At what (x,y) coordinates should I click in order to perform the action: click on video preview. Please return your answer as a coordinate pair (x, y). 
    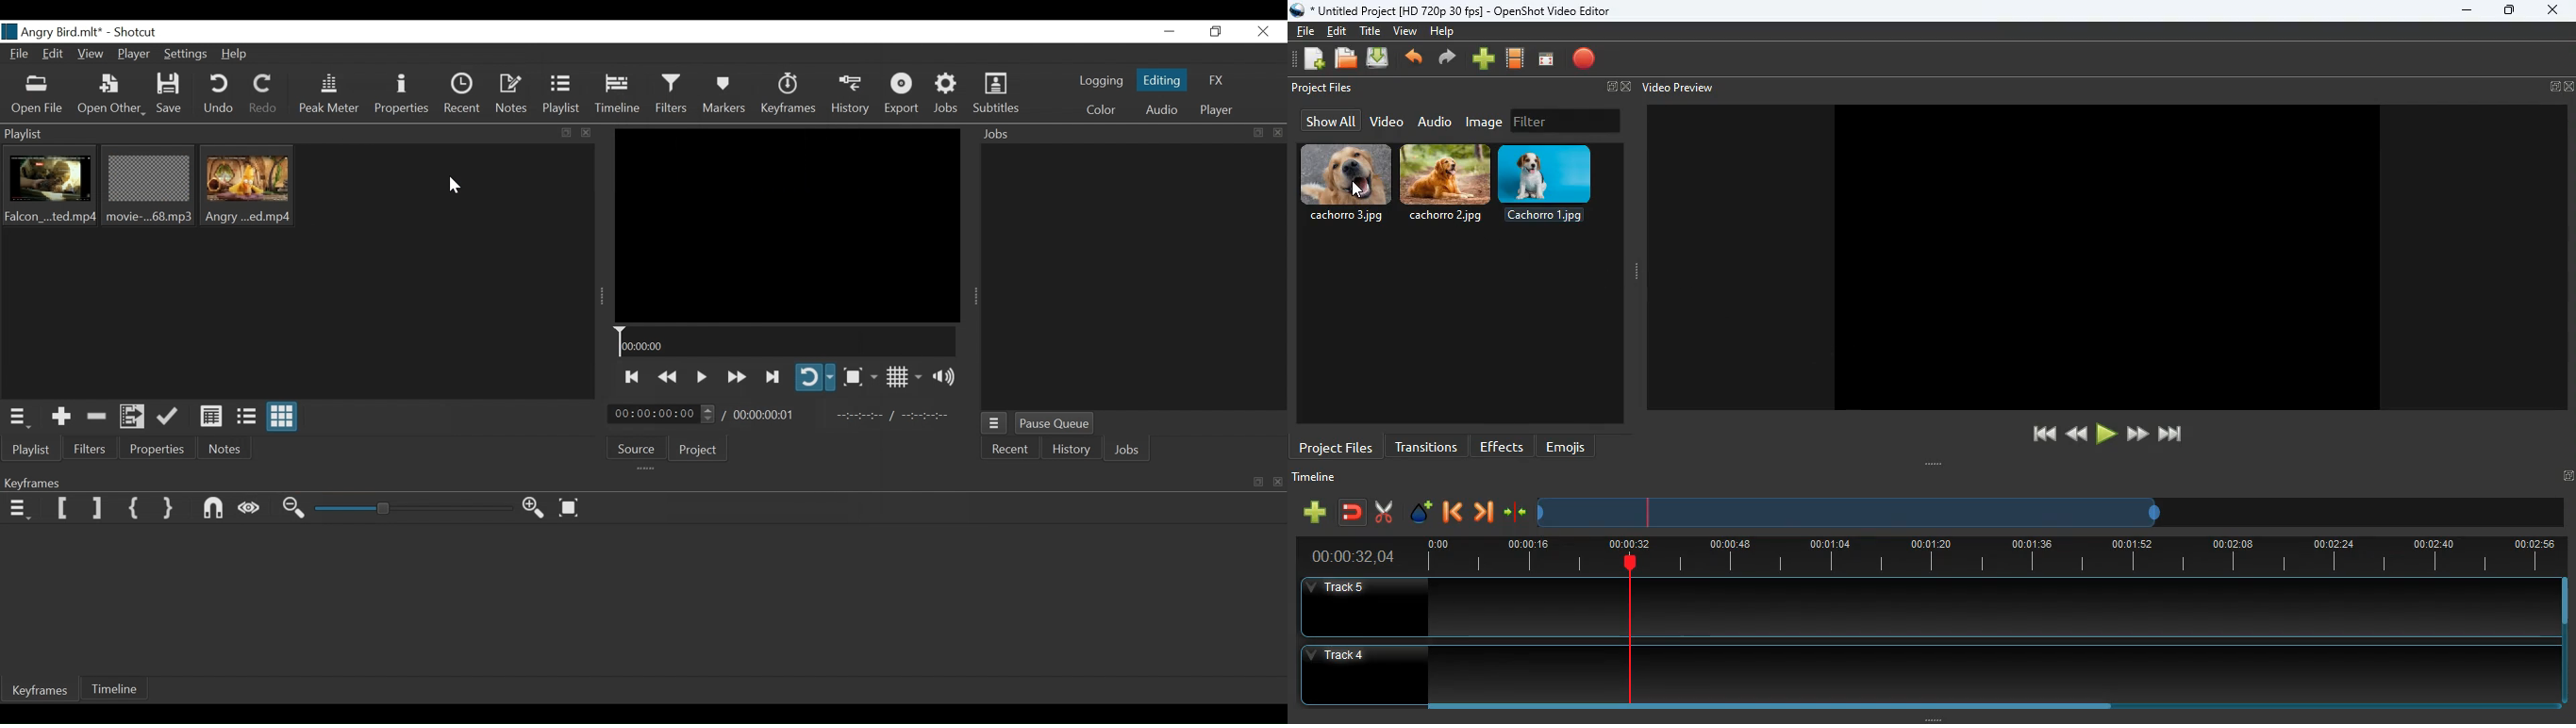
    Looking at the image, I should click on (1676, 88).